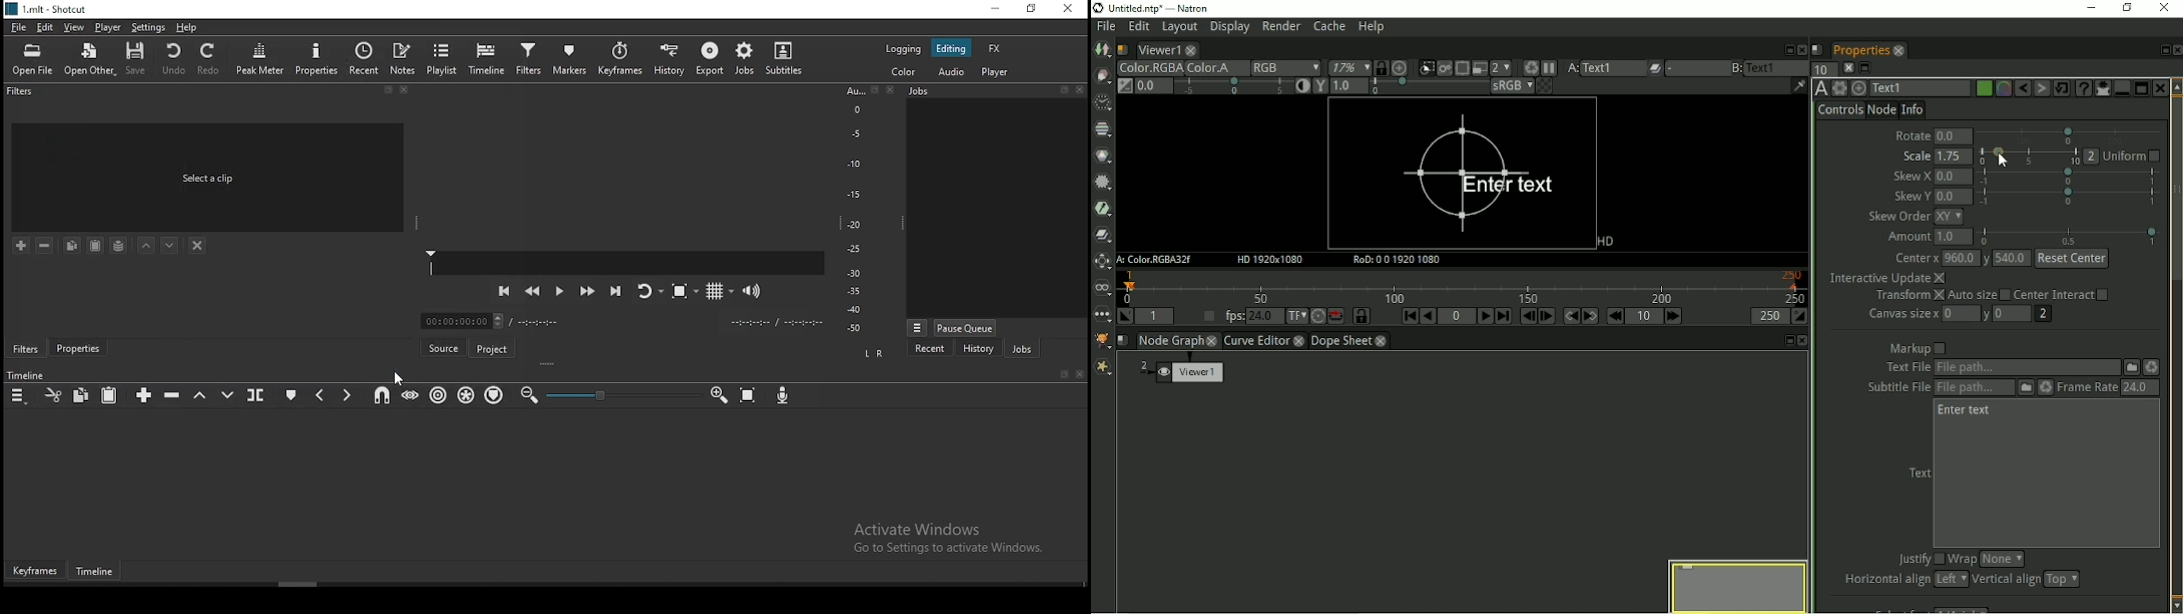 Image resolution: width=2184 pixels, height=616 pixels. What do you see at coordinates (119, 246) in the screenshot?
I see `save a filter set` at bounding box center [119, 246].